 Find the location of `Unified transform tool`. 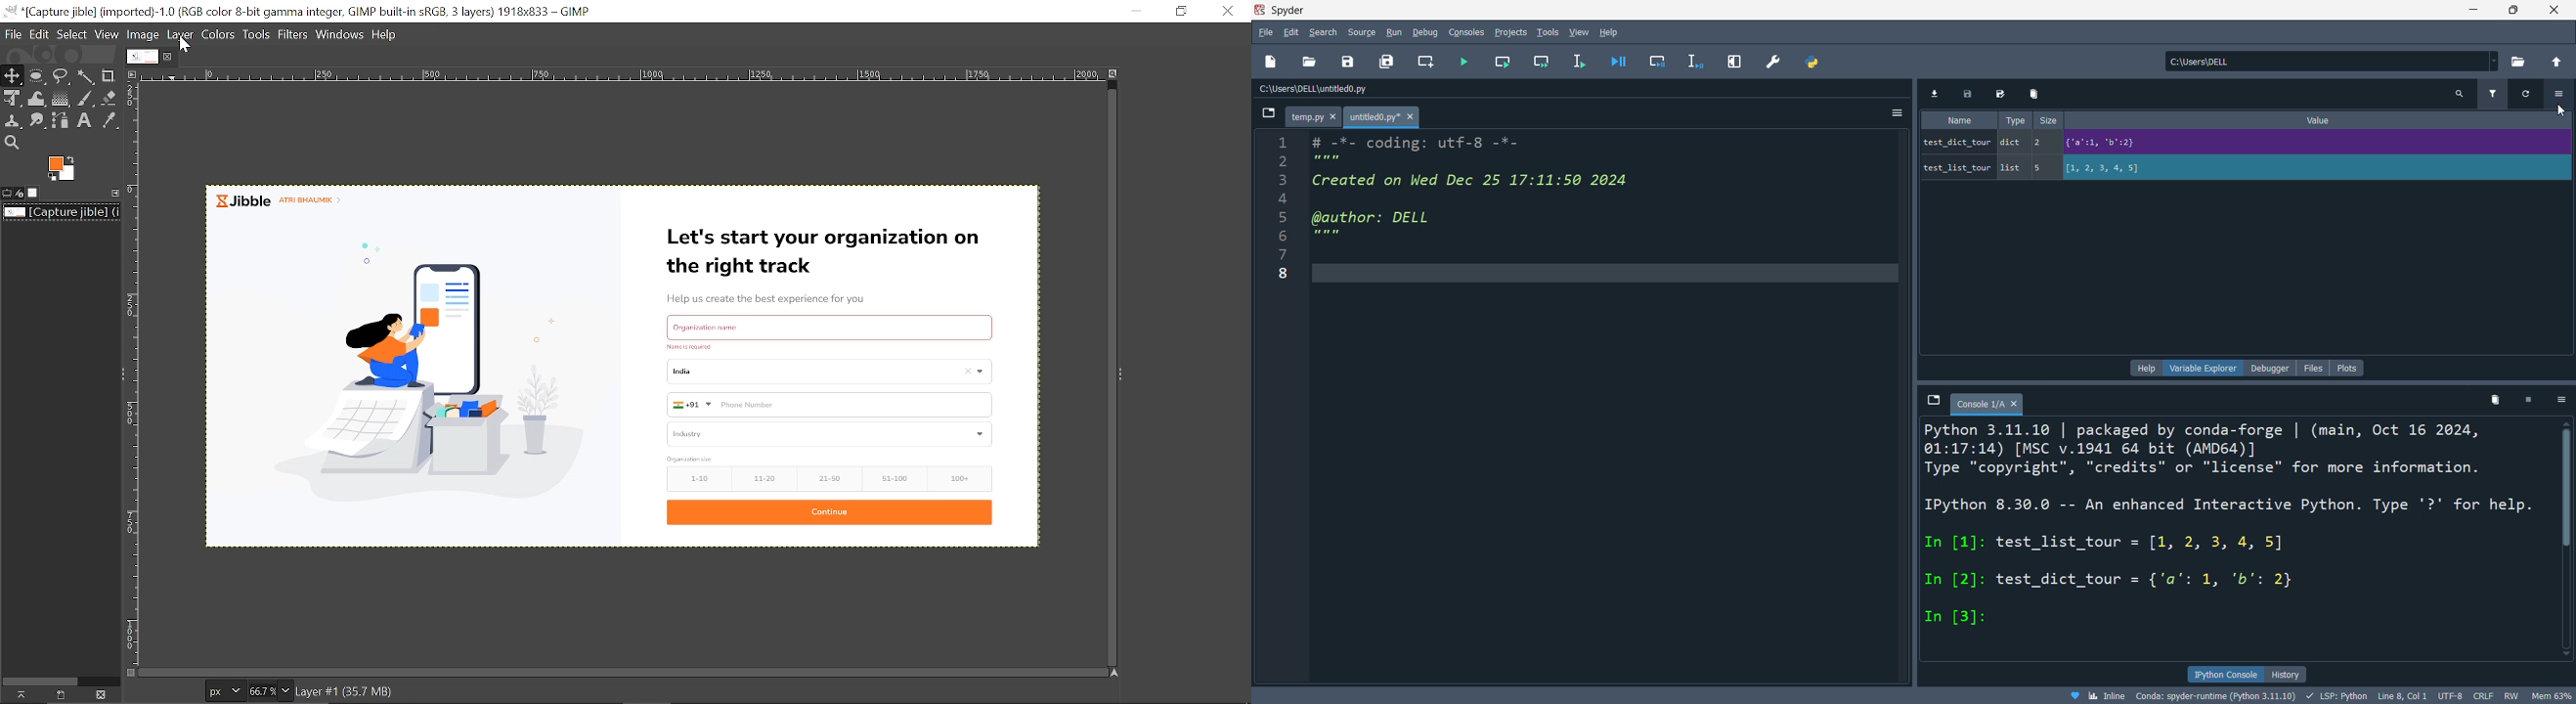

Unified transform tool is located at coordinates (12, 99).